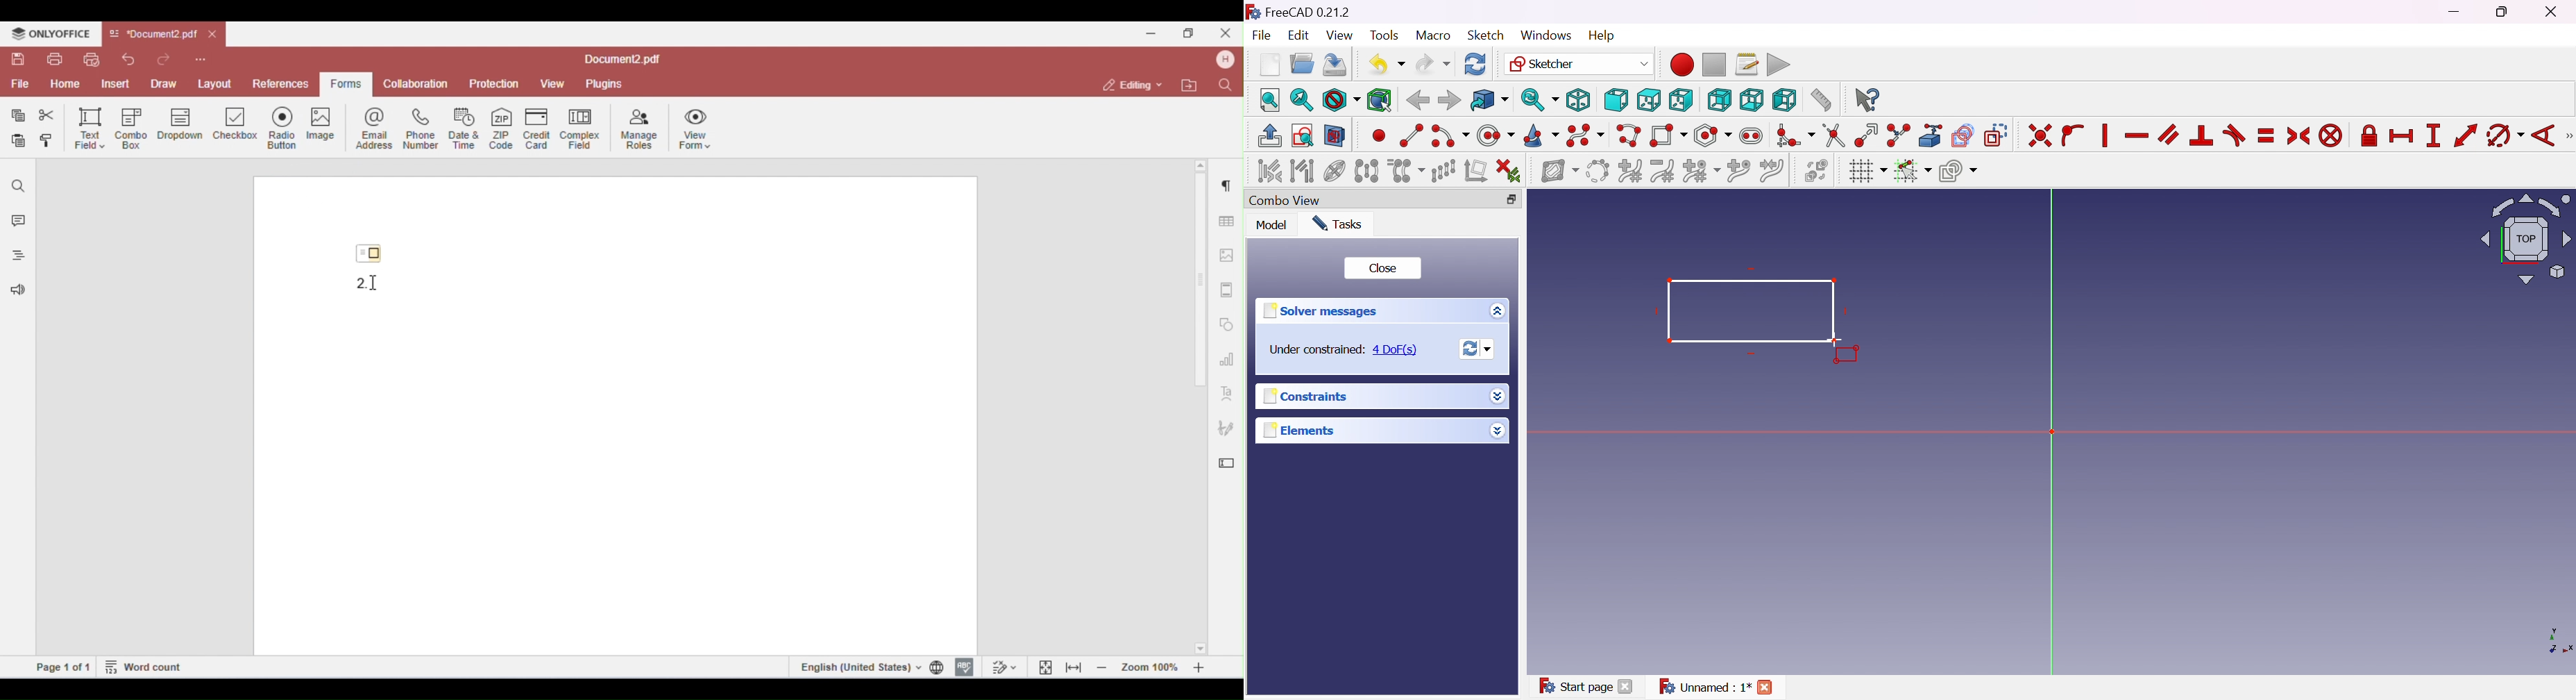 Image resolution: width=2576 pixels, height=700 pixels. I want to click on Constrain angle, so click(2542, 137).